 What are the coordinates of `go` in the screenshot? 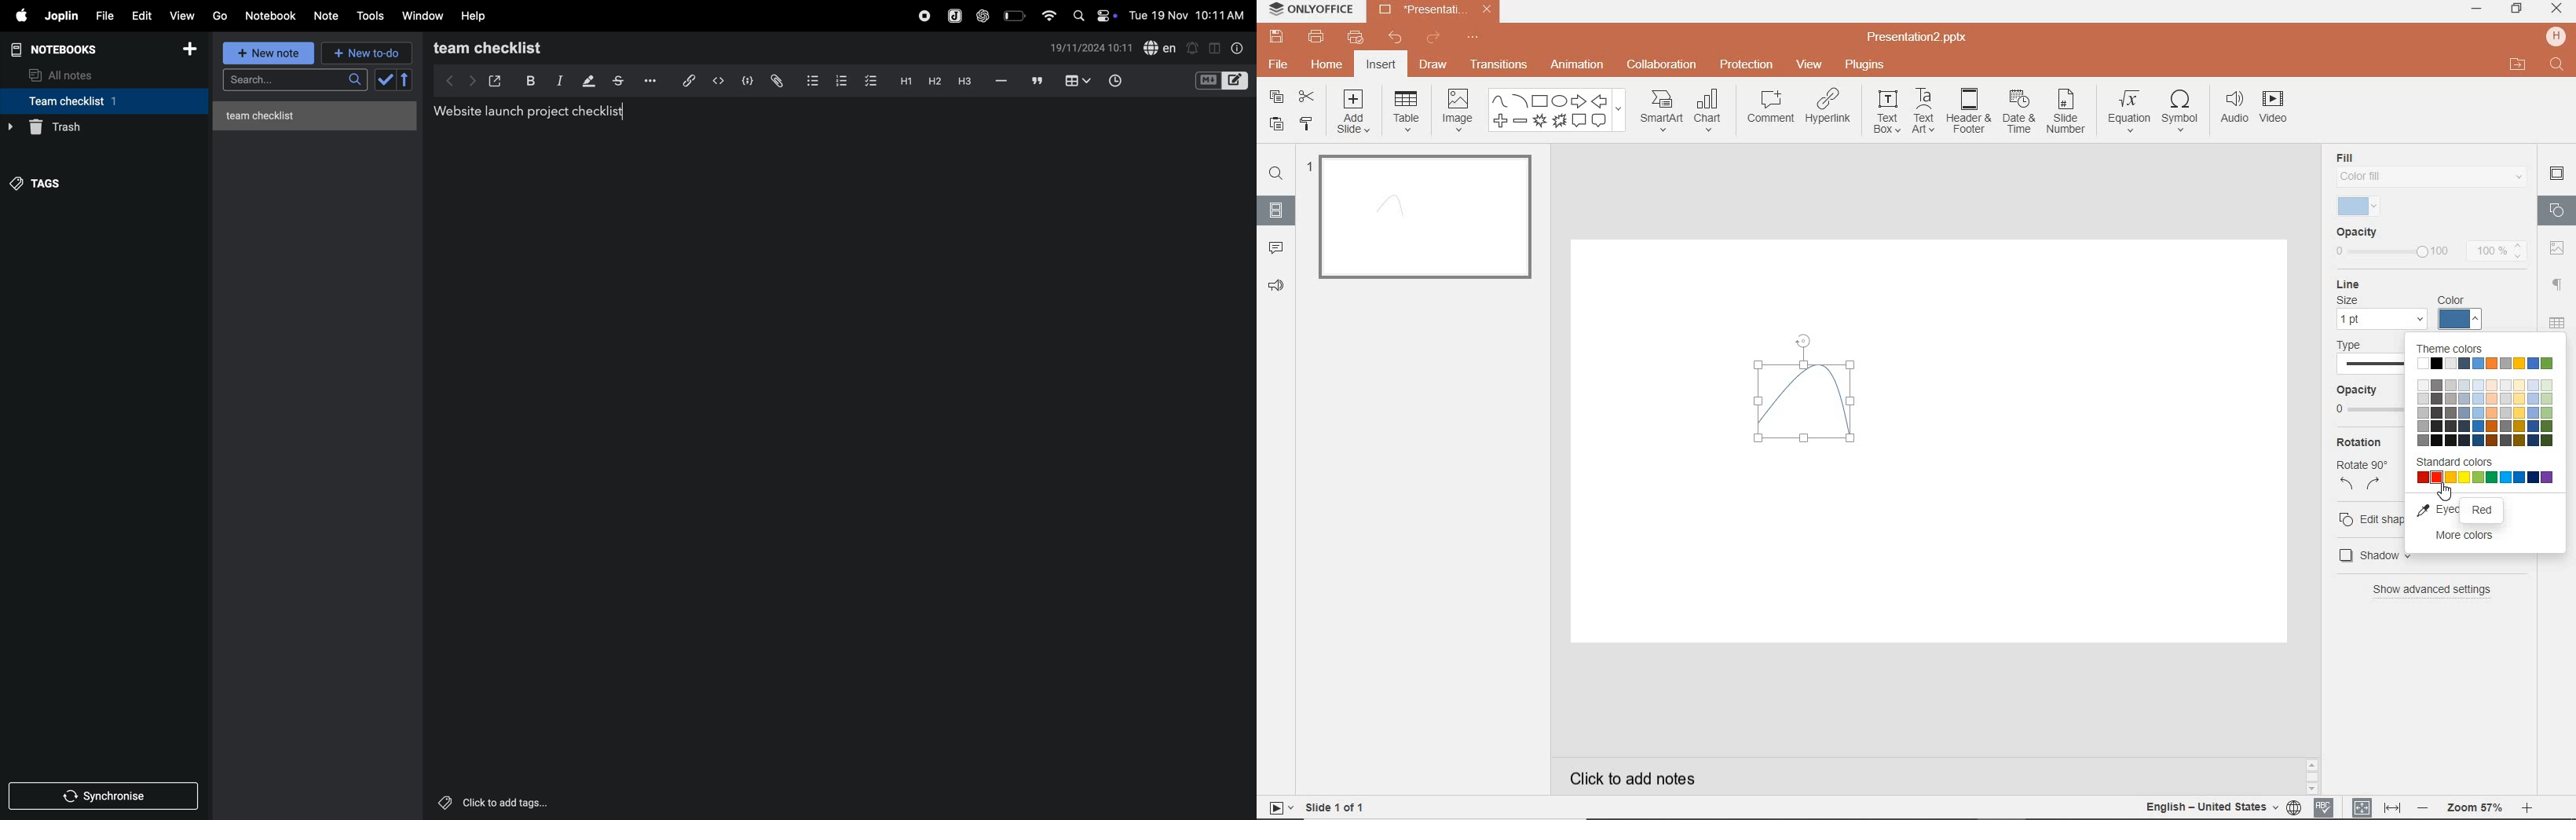 It's located at (220, 16).